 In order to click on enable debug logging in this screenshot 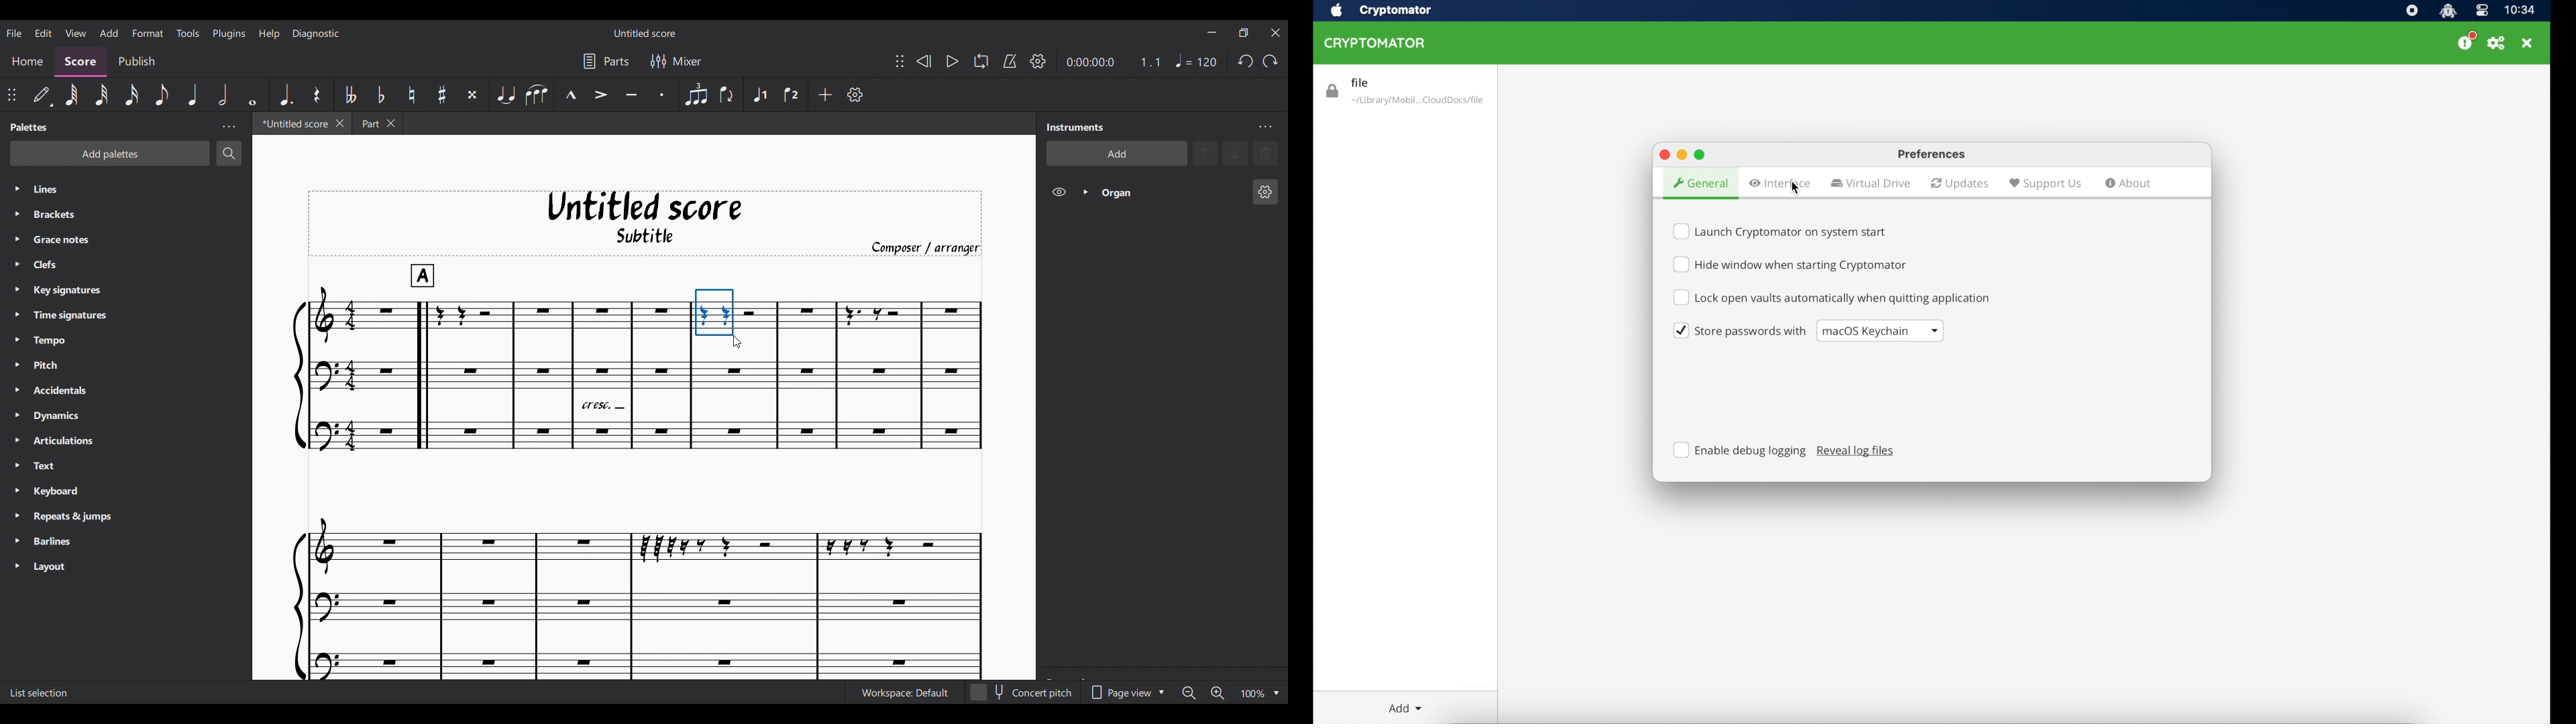, I will do `click(1741, 450)`.